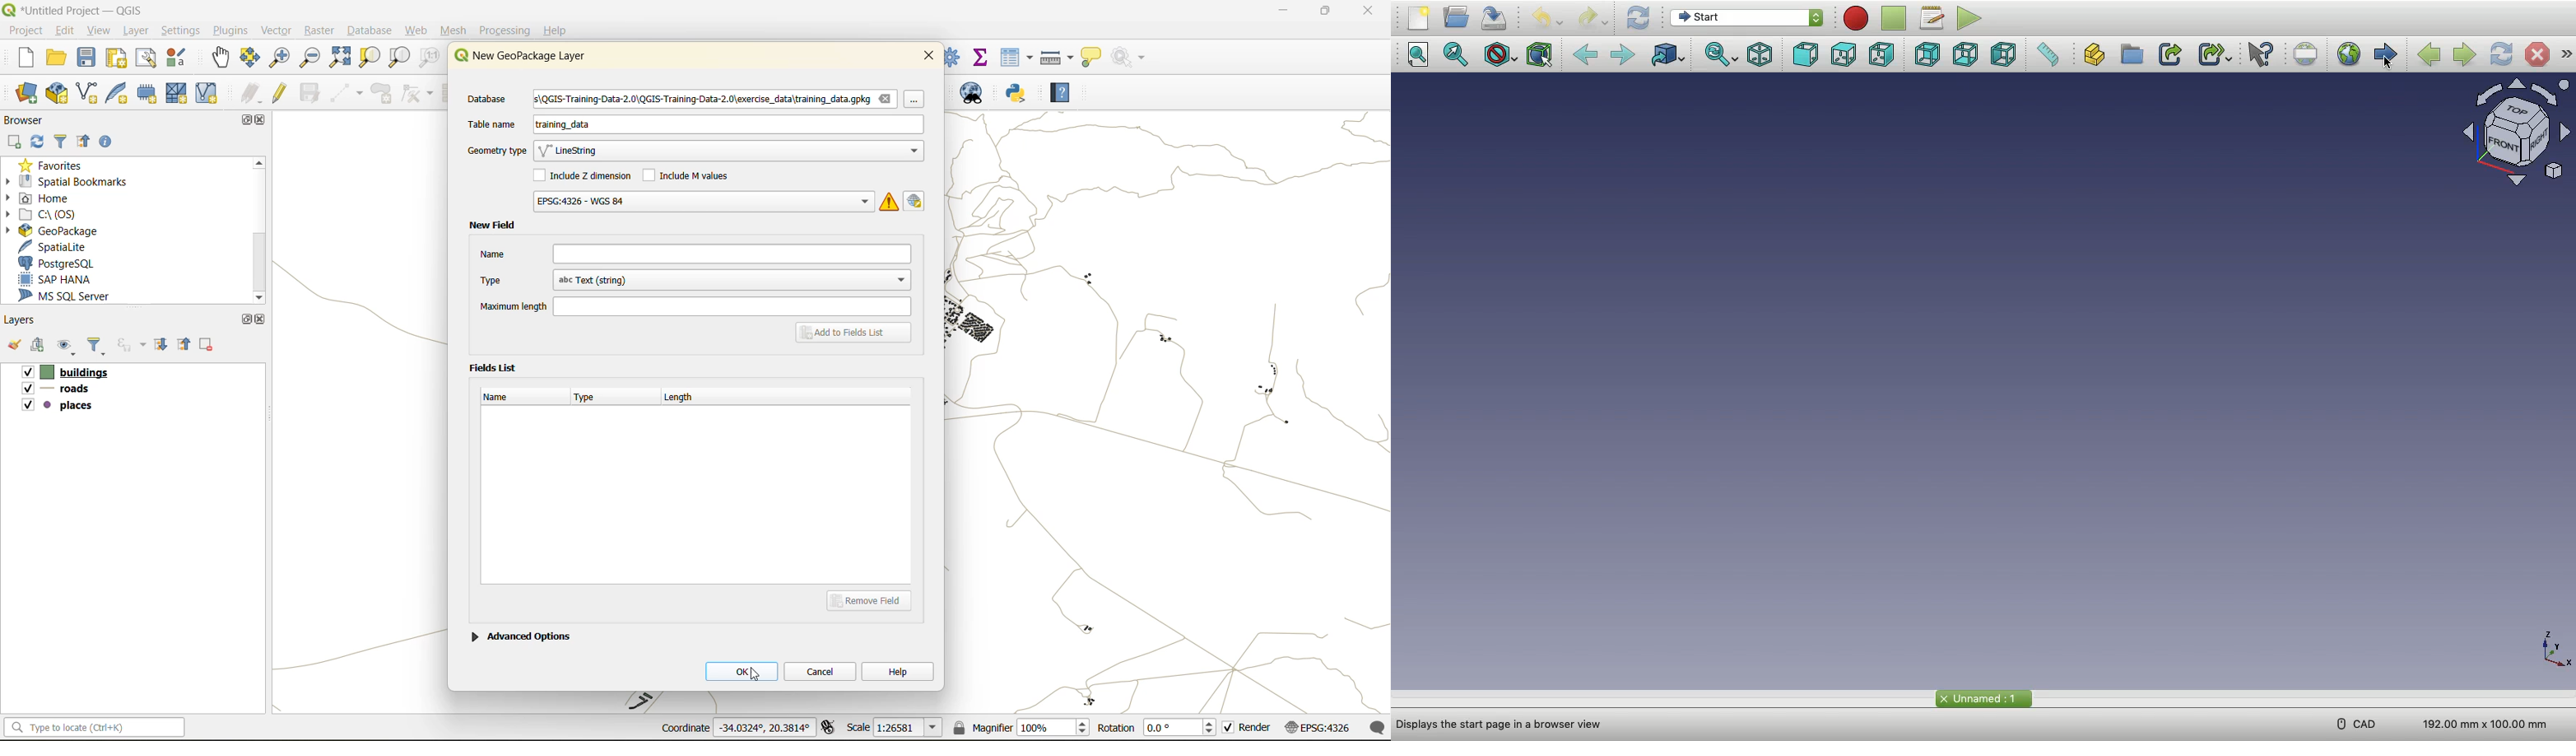  I want to click on c\:os, so click(54, 213).